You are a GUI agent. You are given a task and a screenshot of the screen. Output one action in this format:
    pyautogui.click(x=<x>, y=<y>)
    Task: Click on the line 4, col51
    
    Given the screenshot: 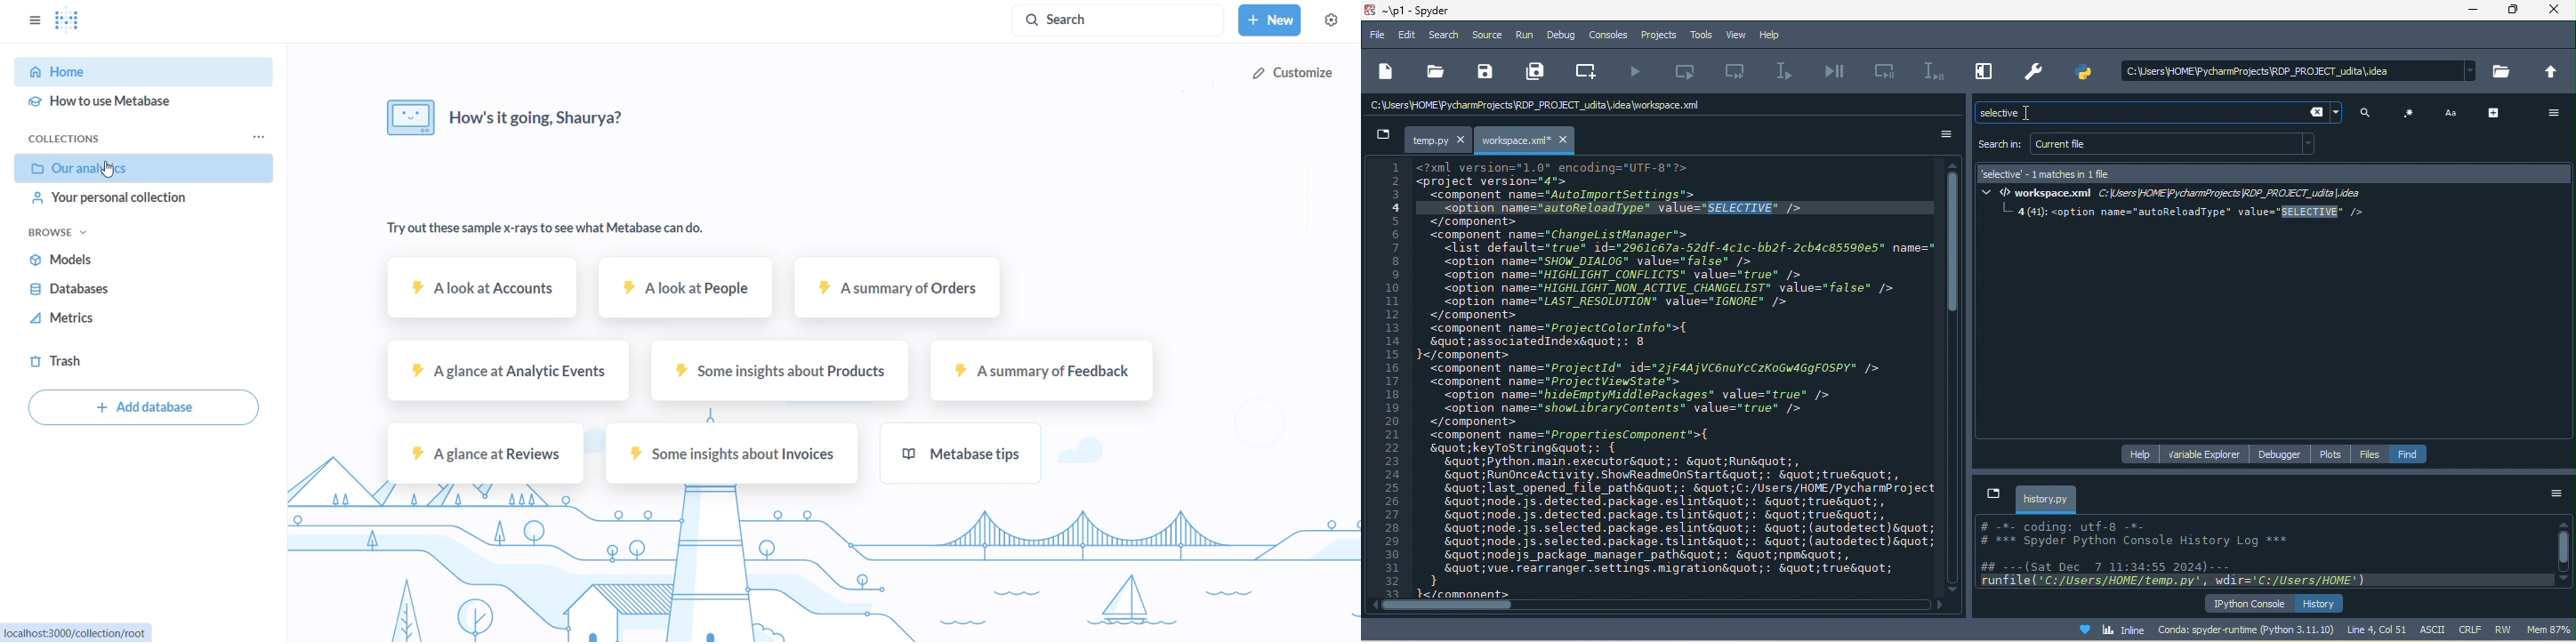 What is the action you would take?
    pyautogui.click(x=2377, y=629)
    